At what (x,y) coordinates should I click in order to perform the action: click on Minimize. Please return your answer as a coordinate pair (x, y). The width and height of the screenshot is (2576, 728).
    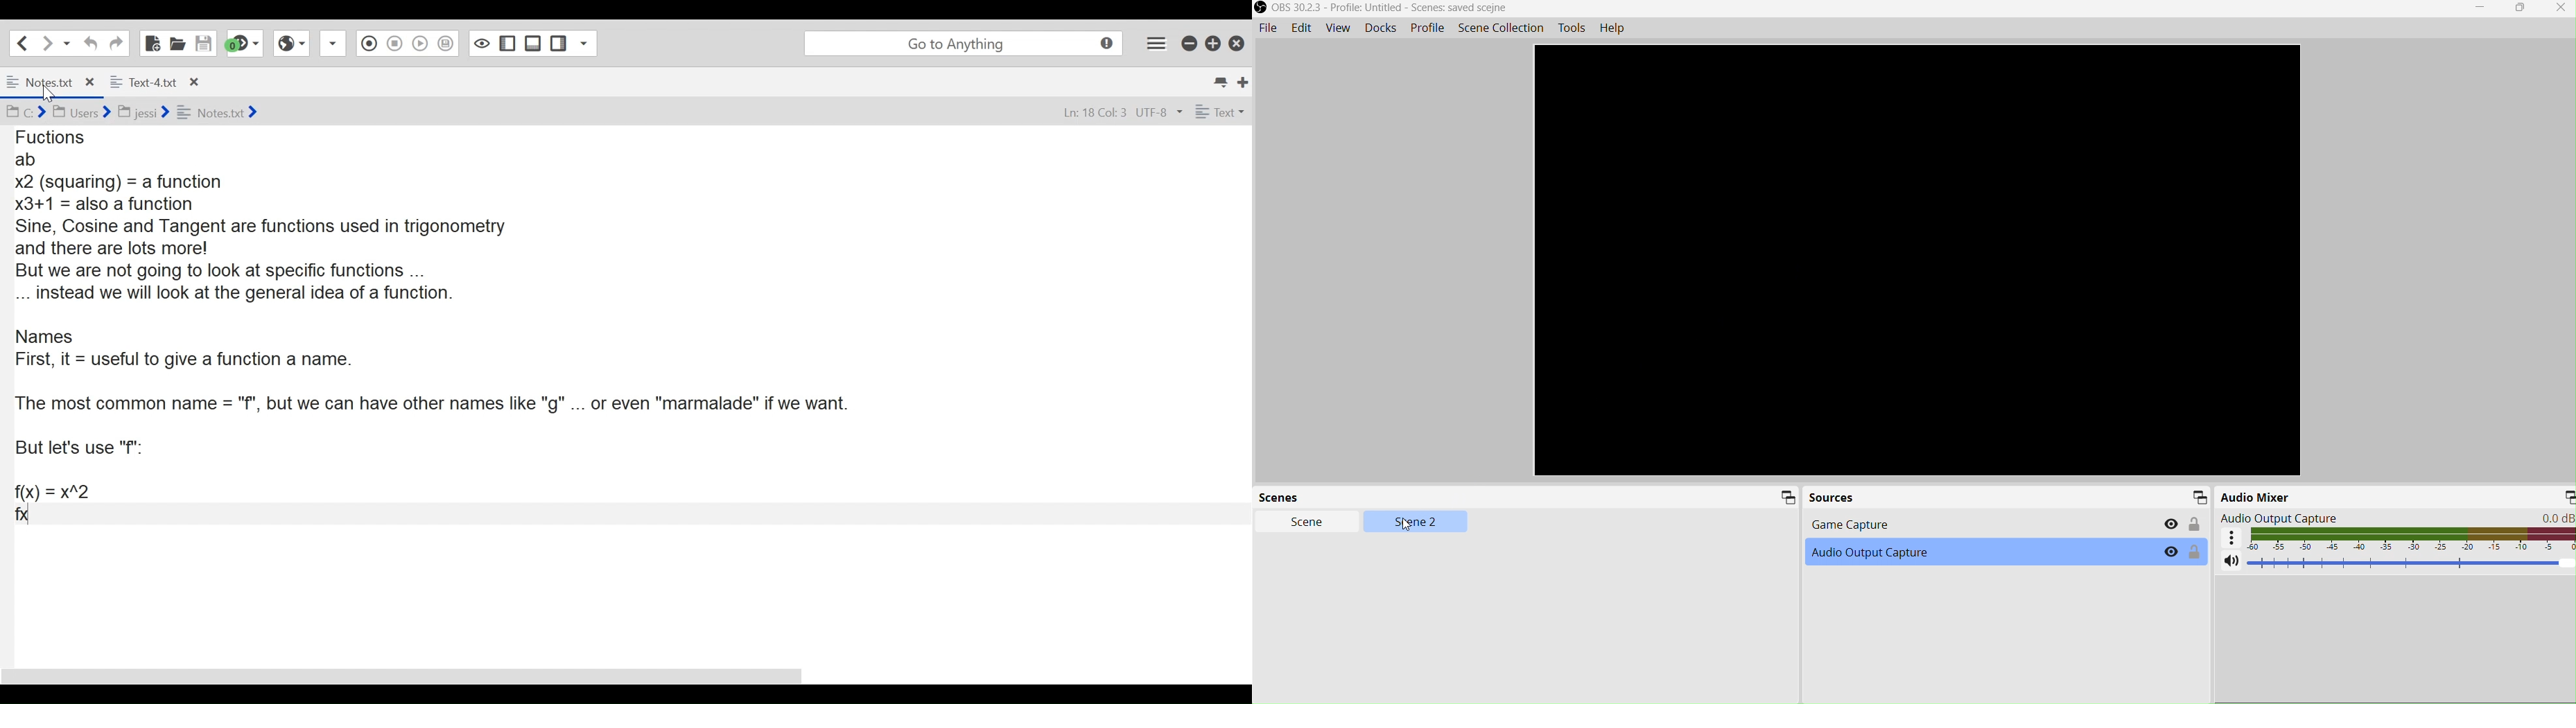
    Looking at the image, I should click on (1786, 498).